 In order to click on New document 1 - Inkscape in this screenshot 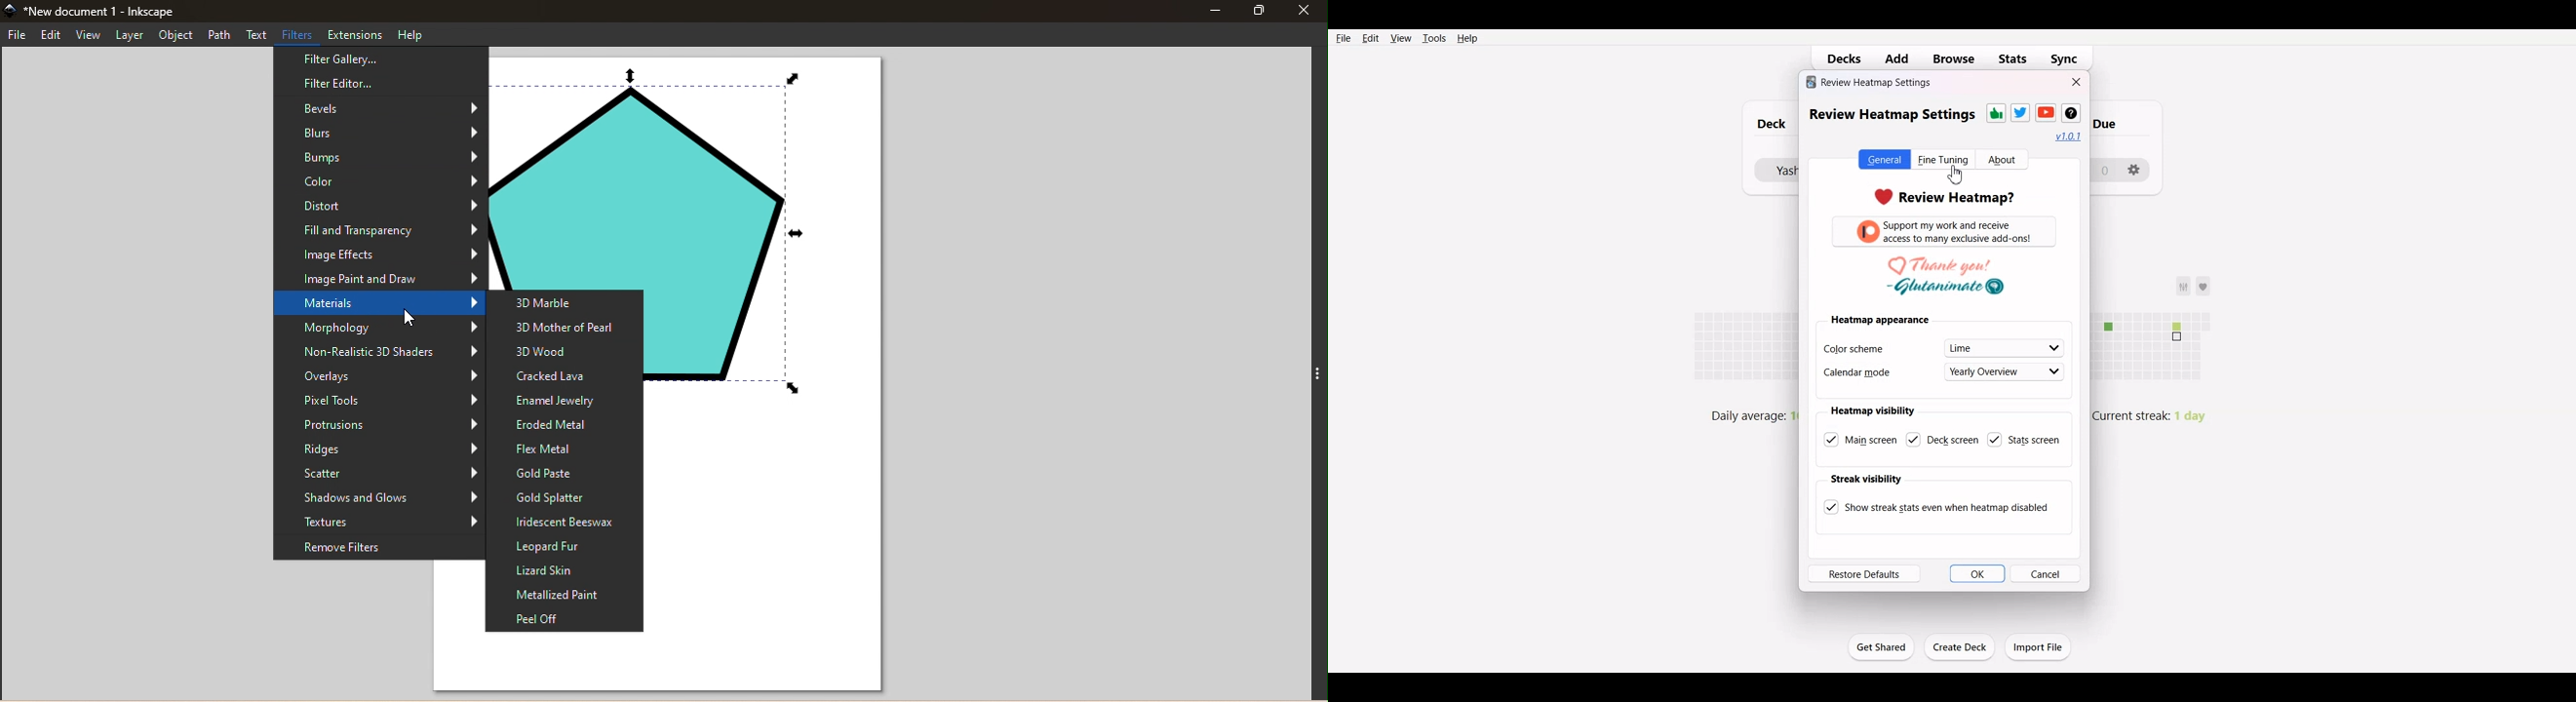, I will do `click(106, 11)`.